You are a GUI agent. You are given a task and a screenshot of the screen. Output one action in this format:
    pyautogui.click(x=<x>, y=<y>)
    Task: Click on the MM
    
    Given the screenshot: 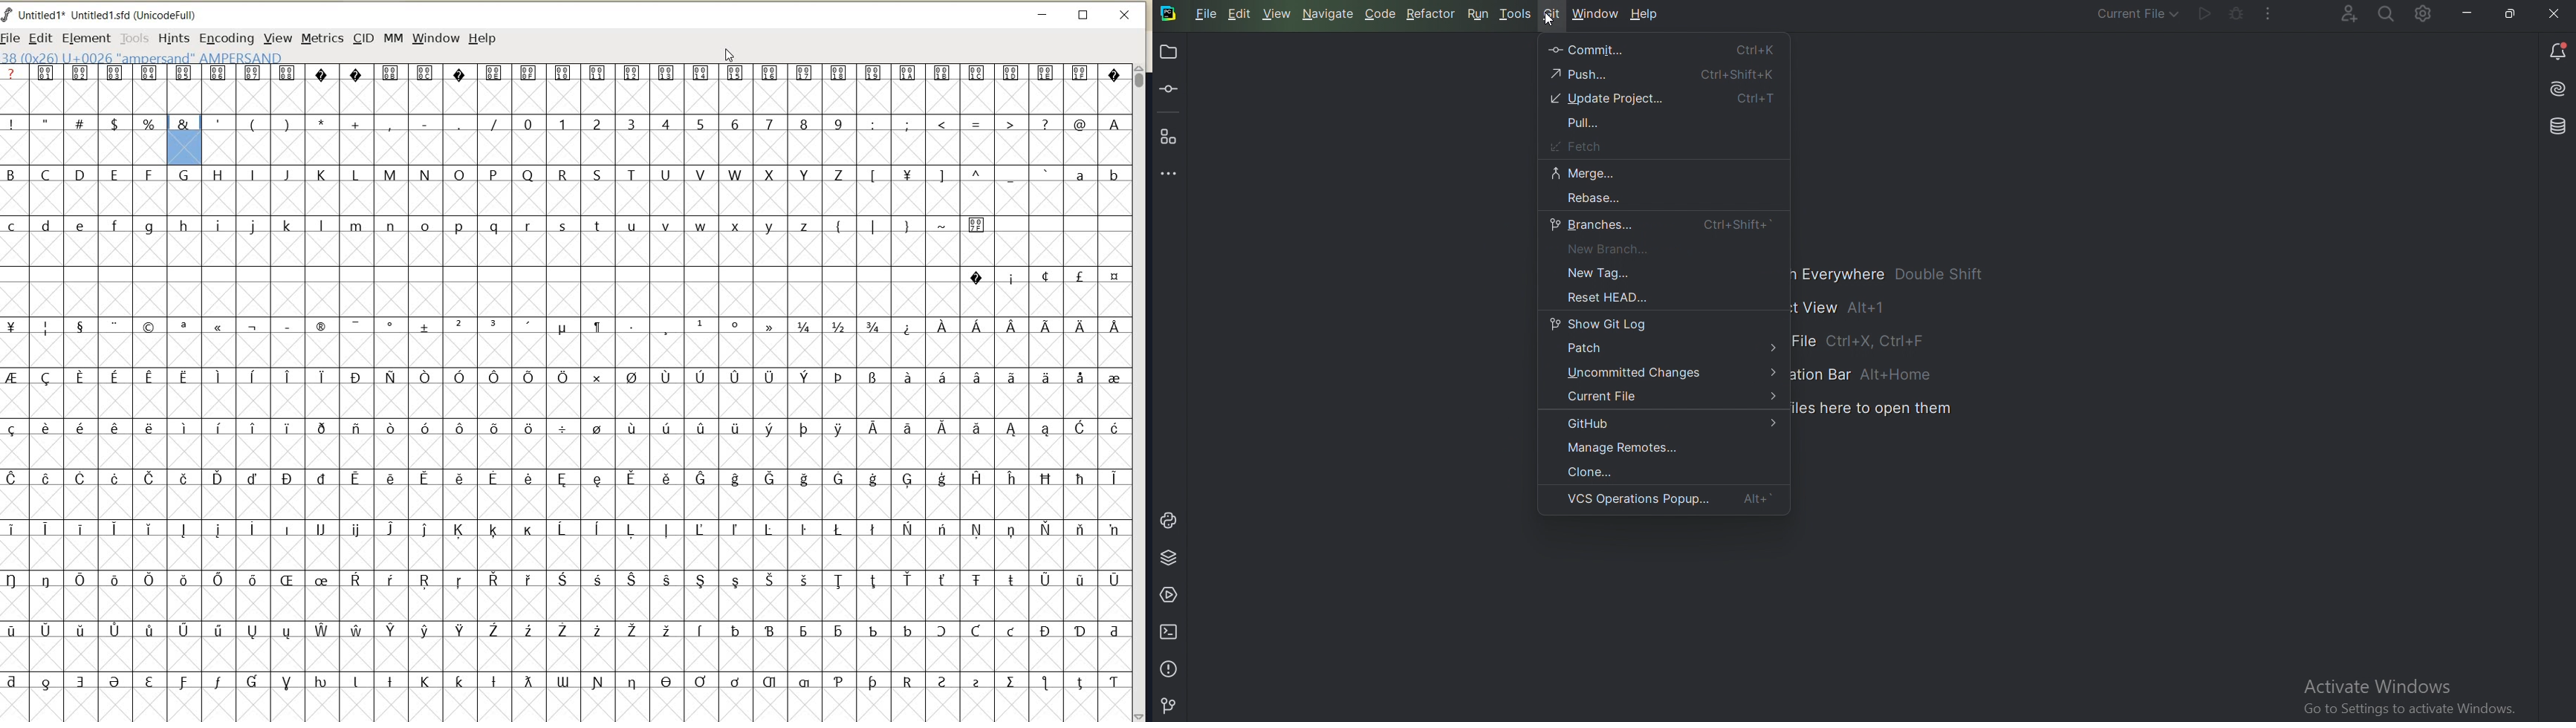 What is the action you would take?
    pyautogui.click(x=392, y=37)
    